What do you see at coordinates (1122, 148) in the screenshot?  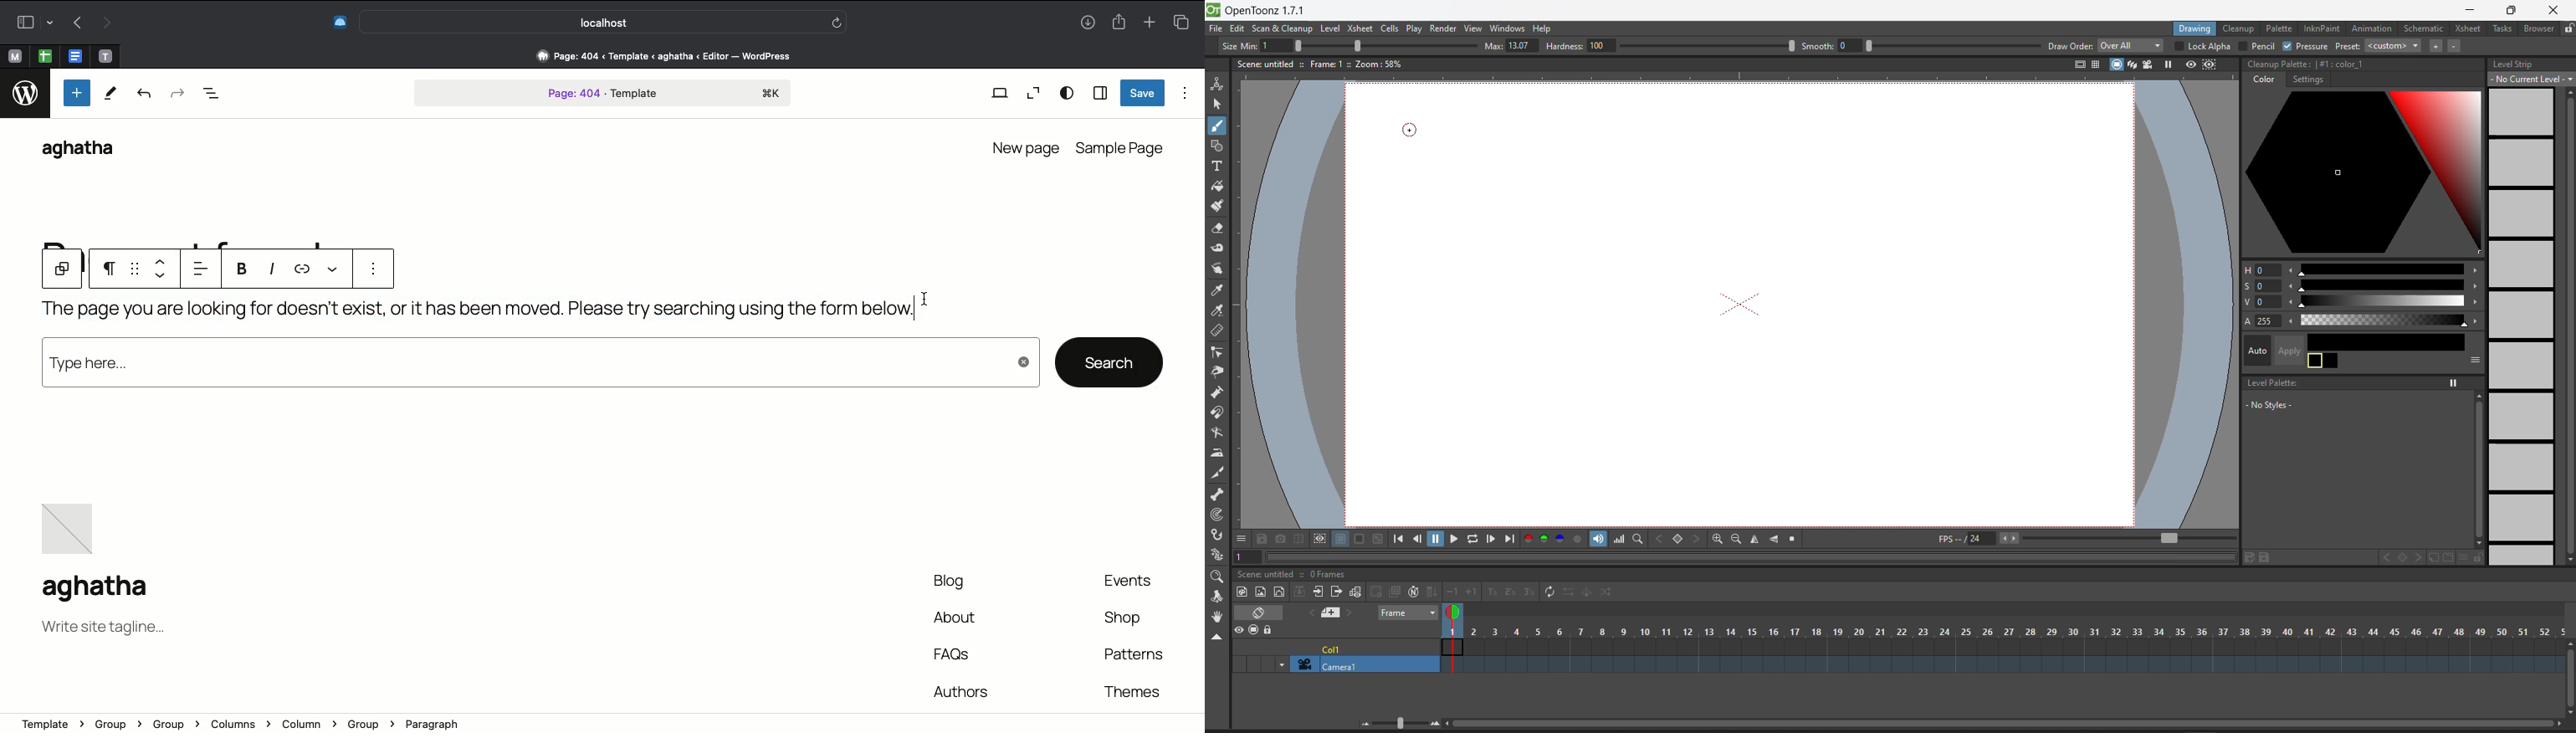 I see `Sample page` at bounding box center [1122, 148].